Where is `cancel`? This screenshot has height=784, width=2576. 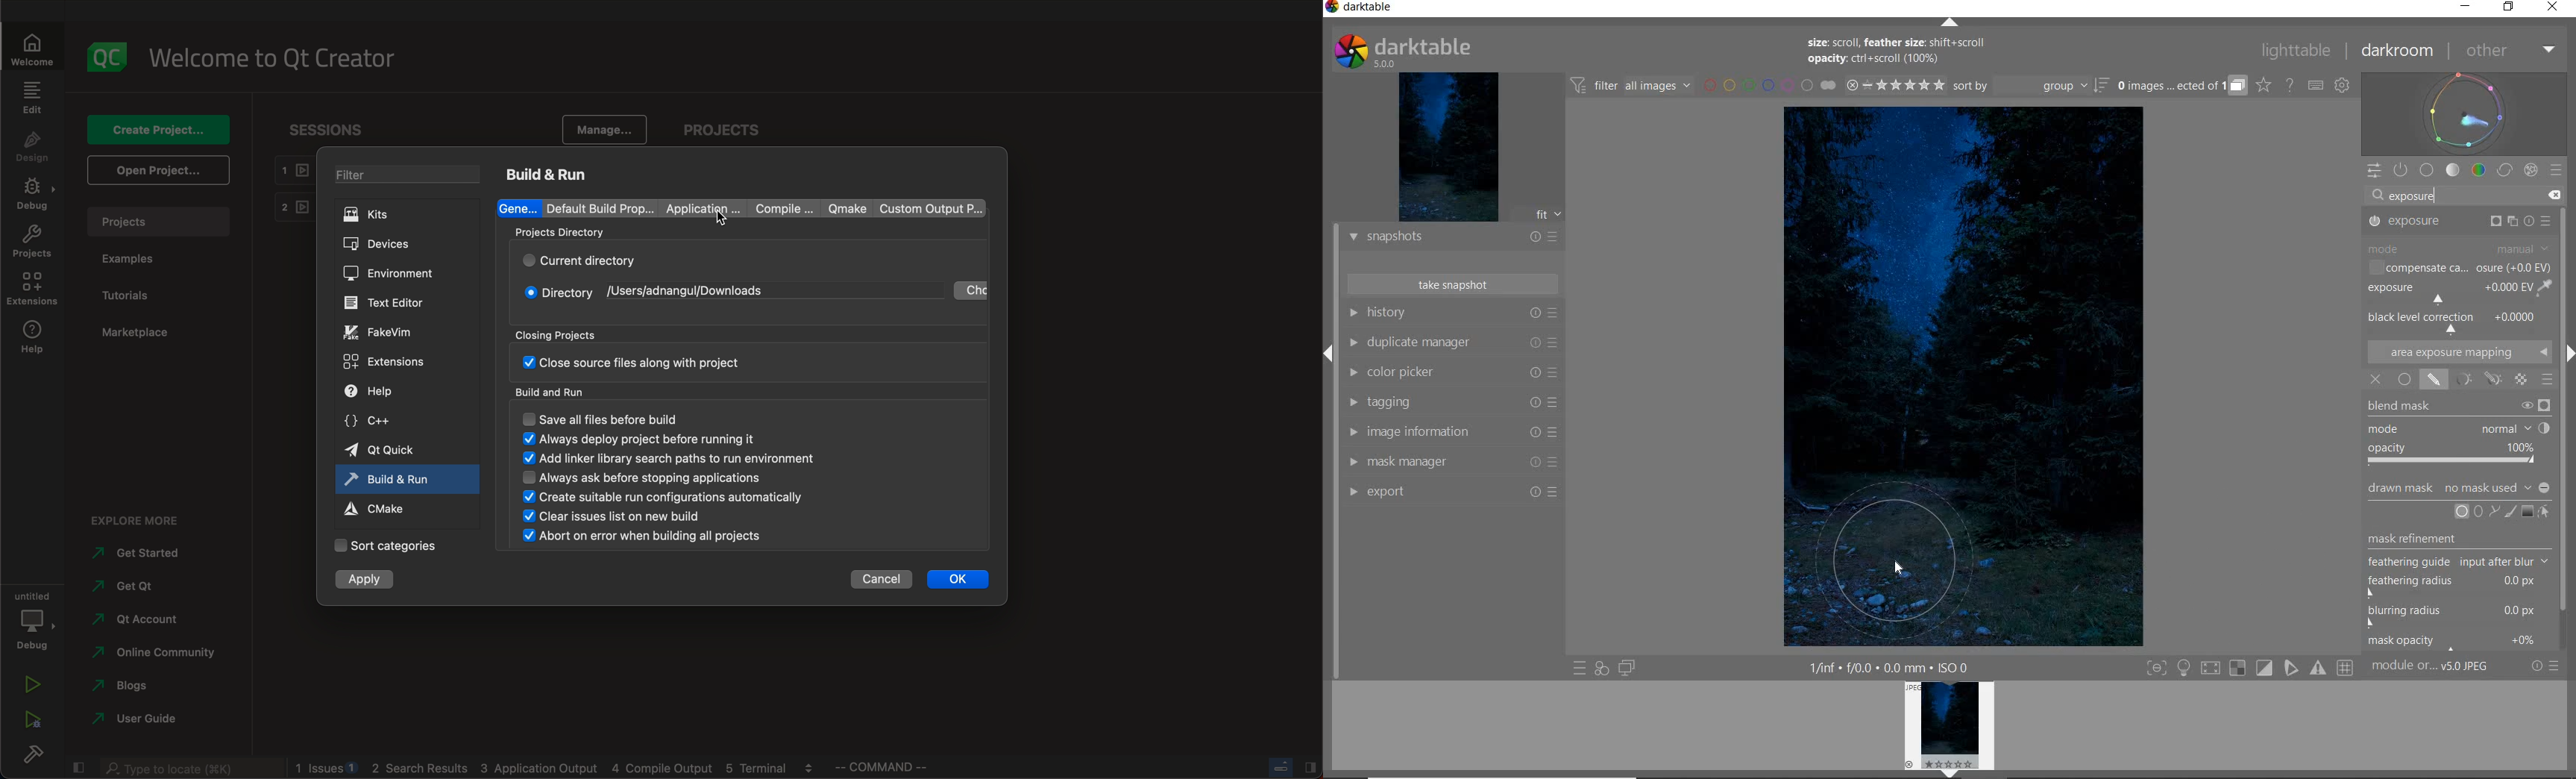
cancel is located at coordinates (881, 580).